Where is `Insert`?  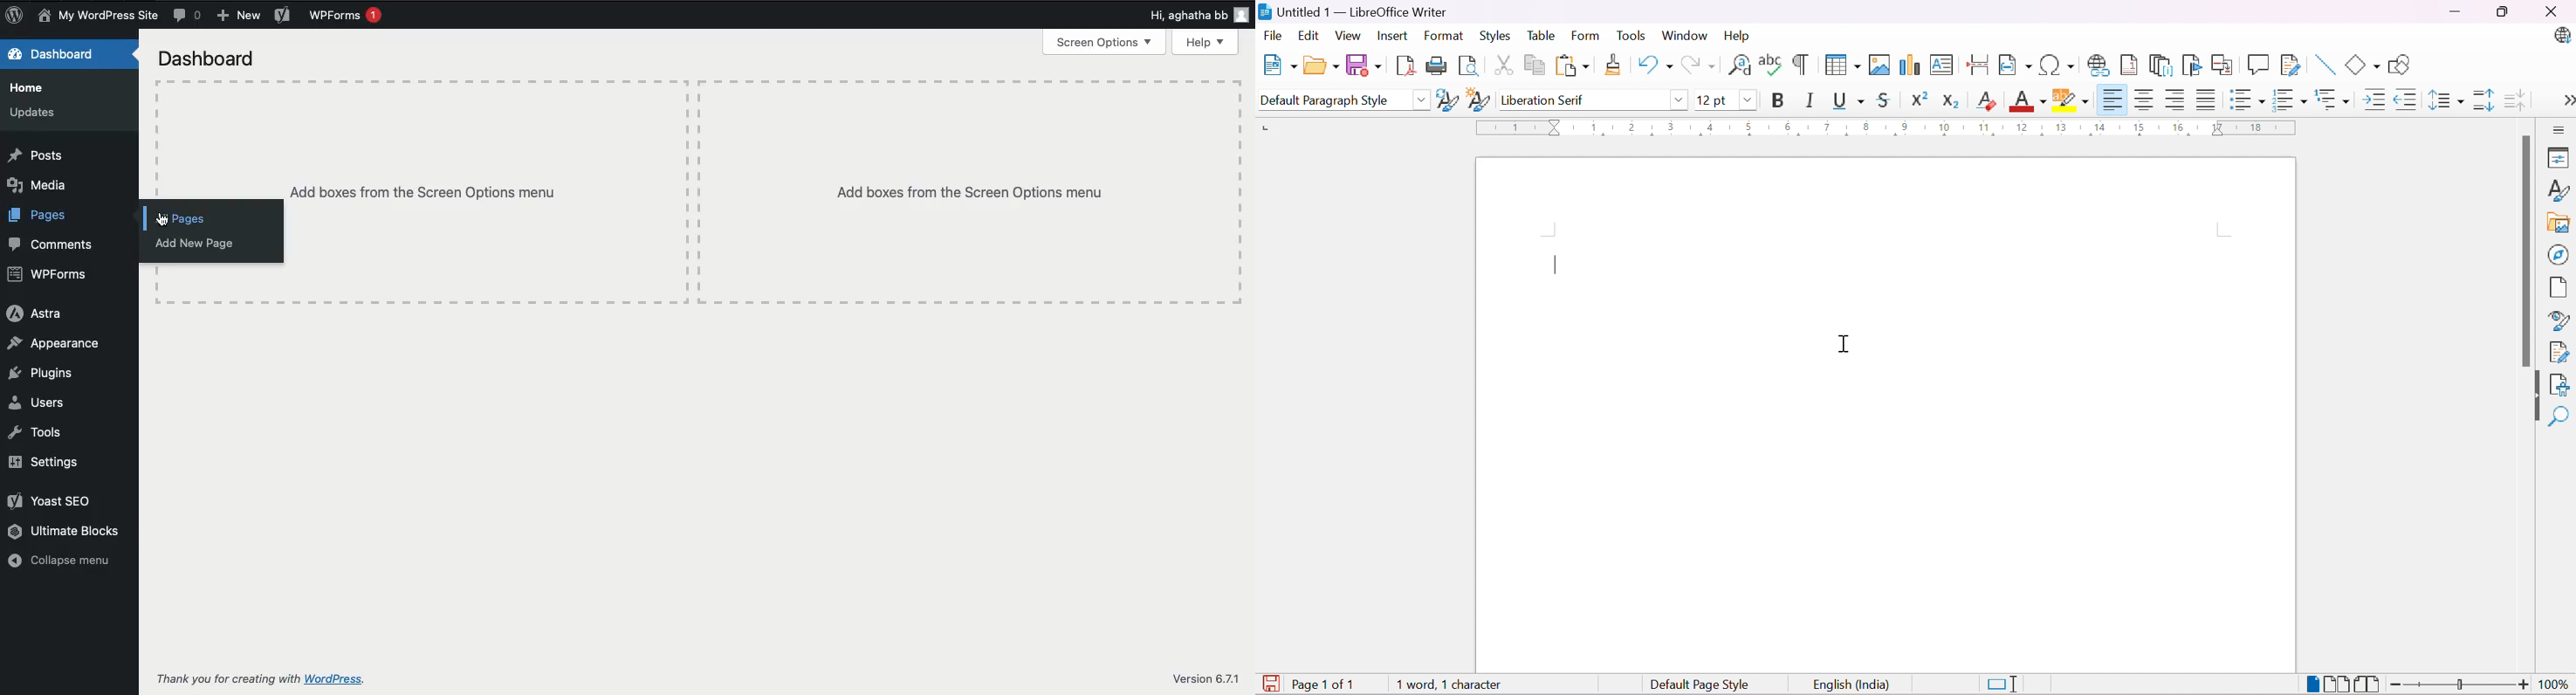
Insert is located at coordinates (1394, 36).